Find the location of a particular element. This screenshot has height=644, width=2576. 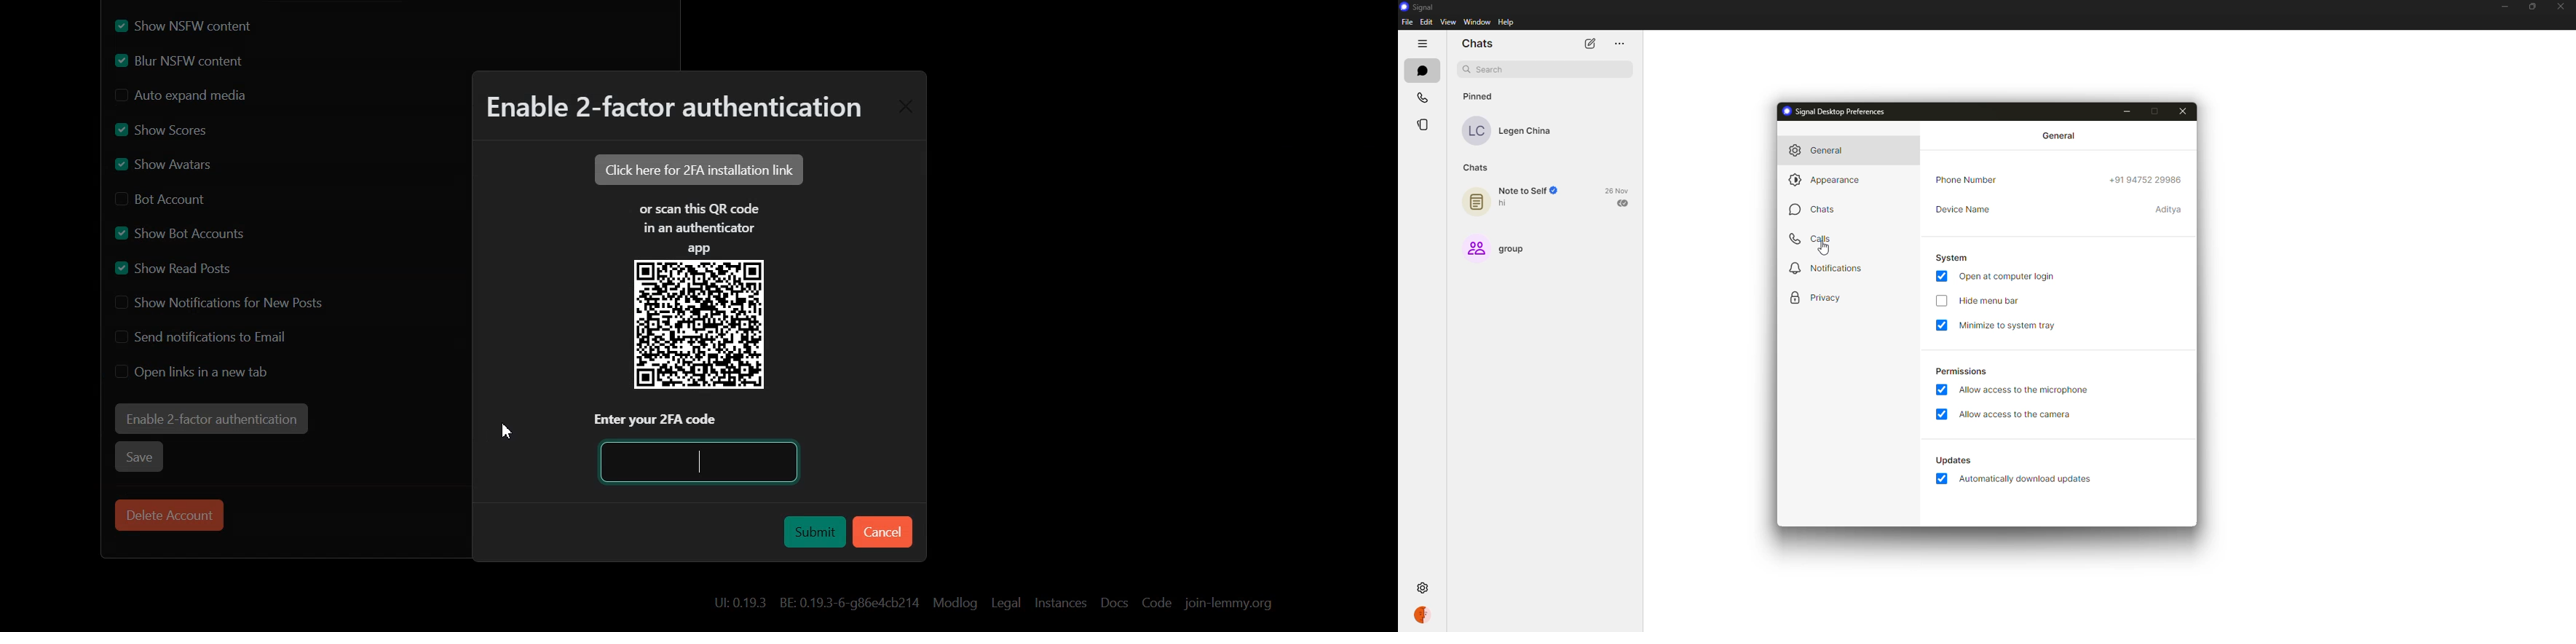

open at computer login is located at coordinates (2010, 276).